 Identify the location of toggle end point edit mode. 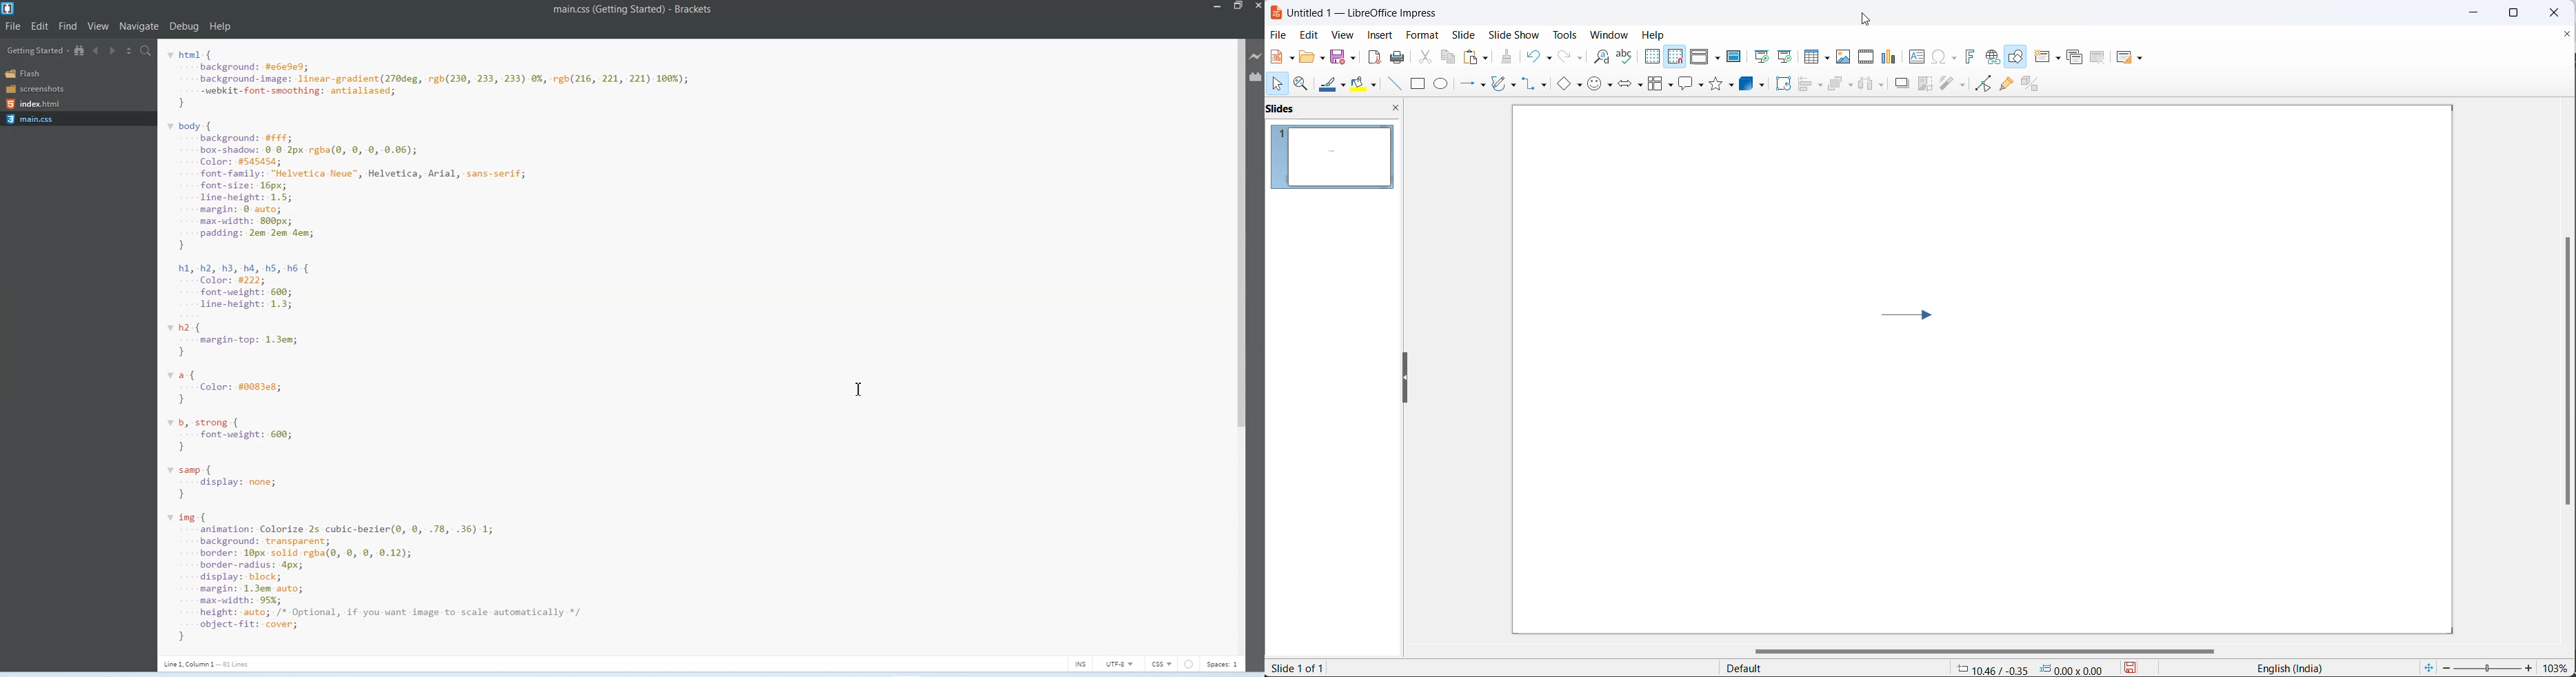
(1980, 83).